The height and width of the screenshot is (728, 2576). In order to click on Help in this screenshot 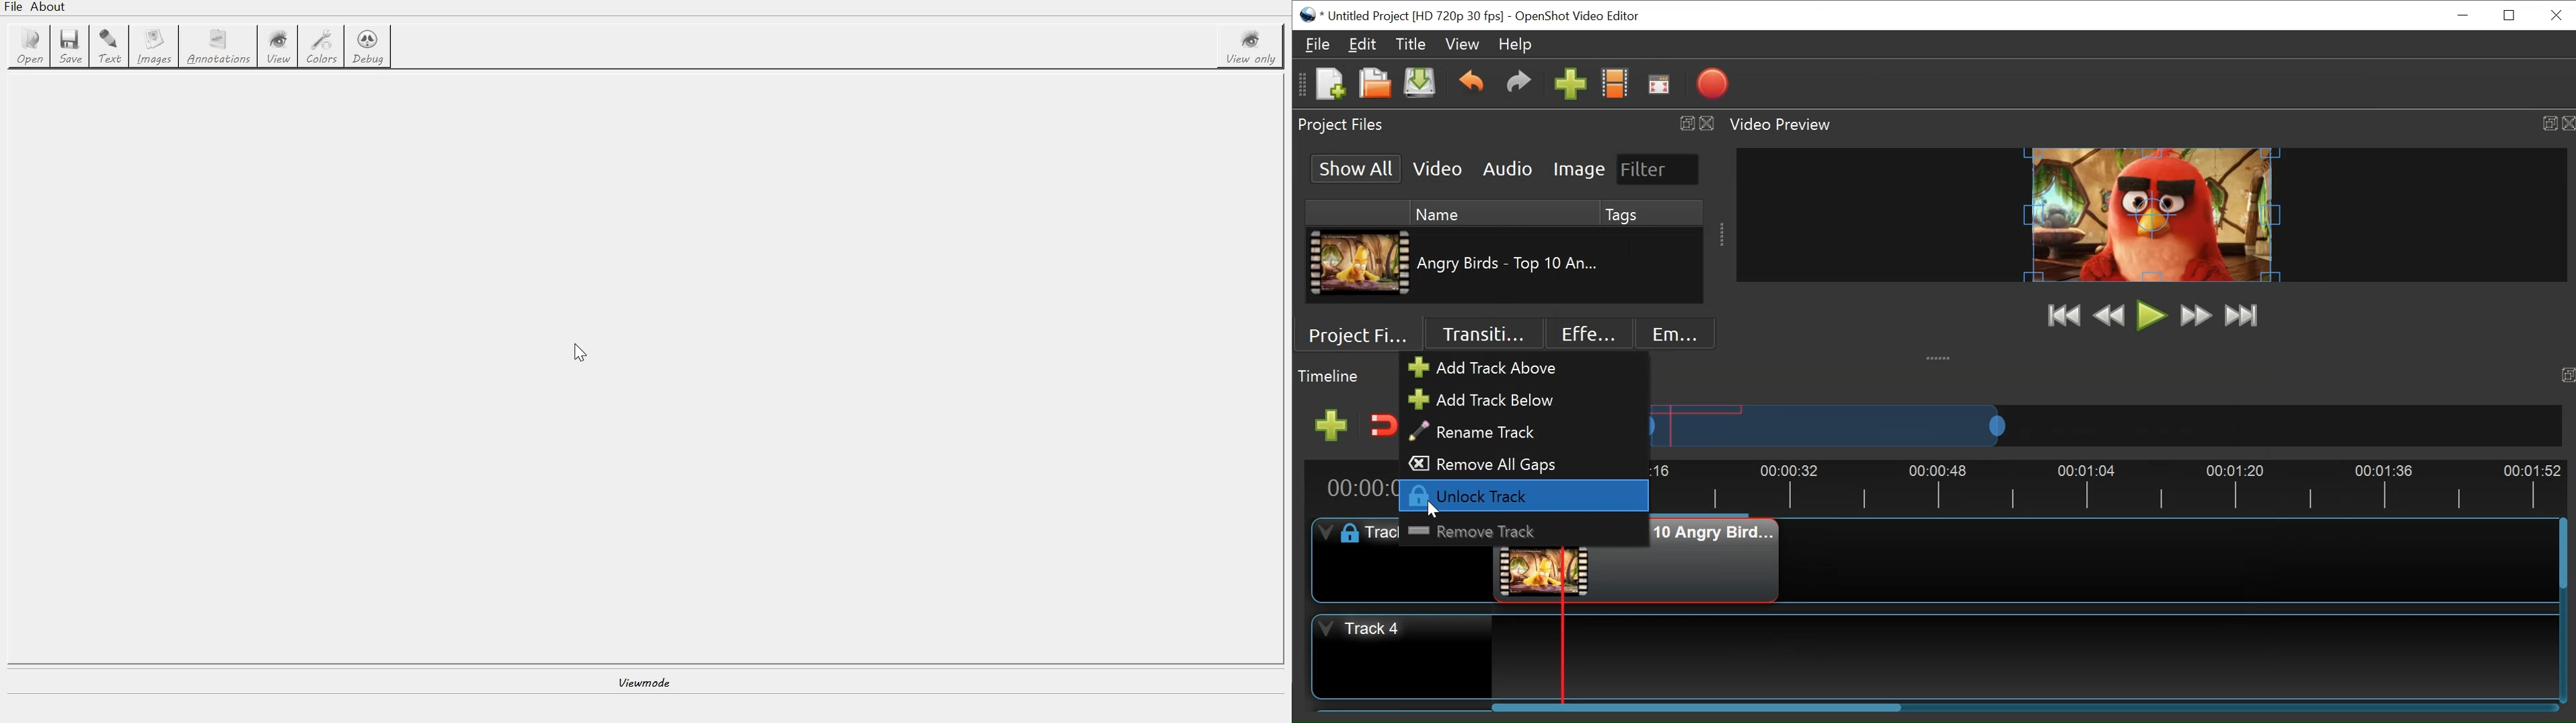, I will do `click(1513, 44)`.